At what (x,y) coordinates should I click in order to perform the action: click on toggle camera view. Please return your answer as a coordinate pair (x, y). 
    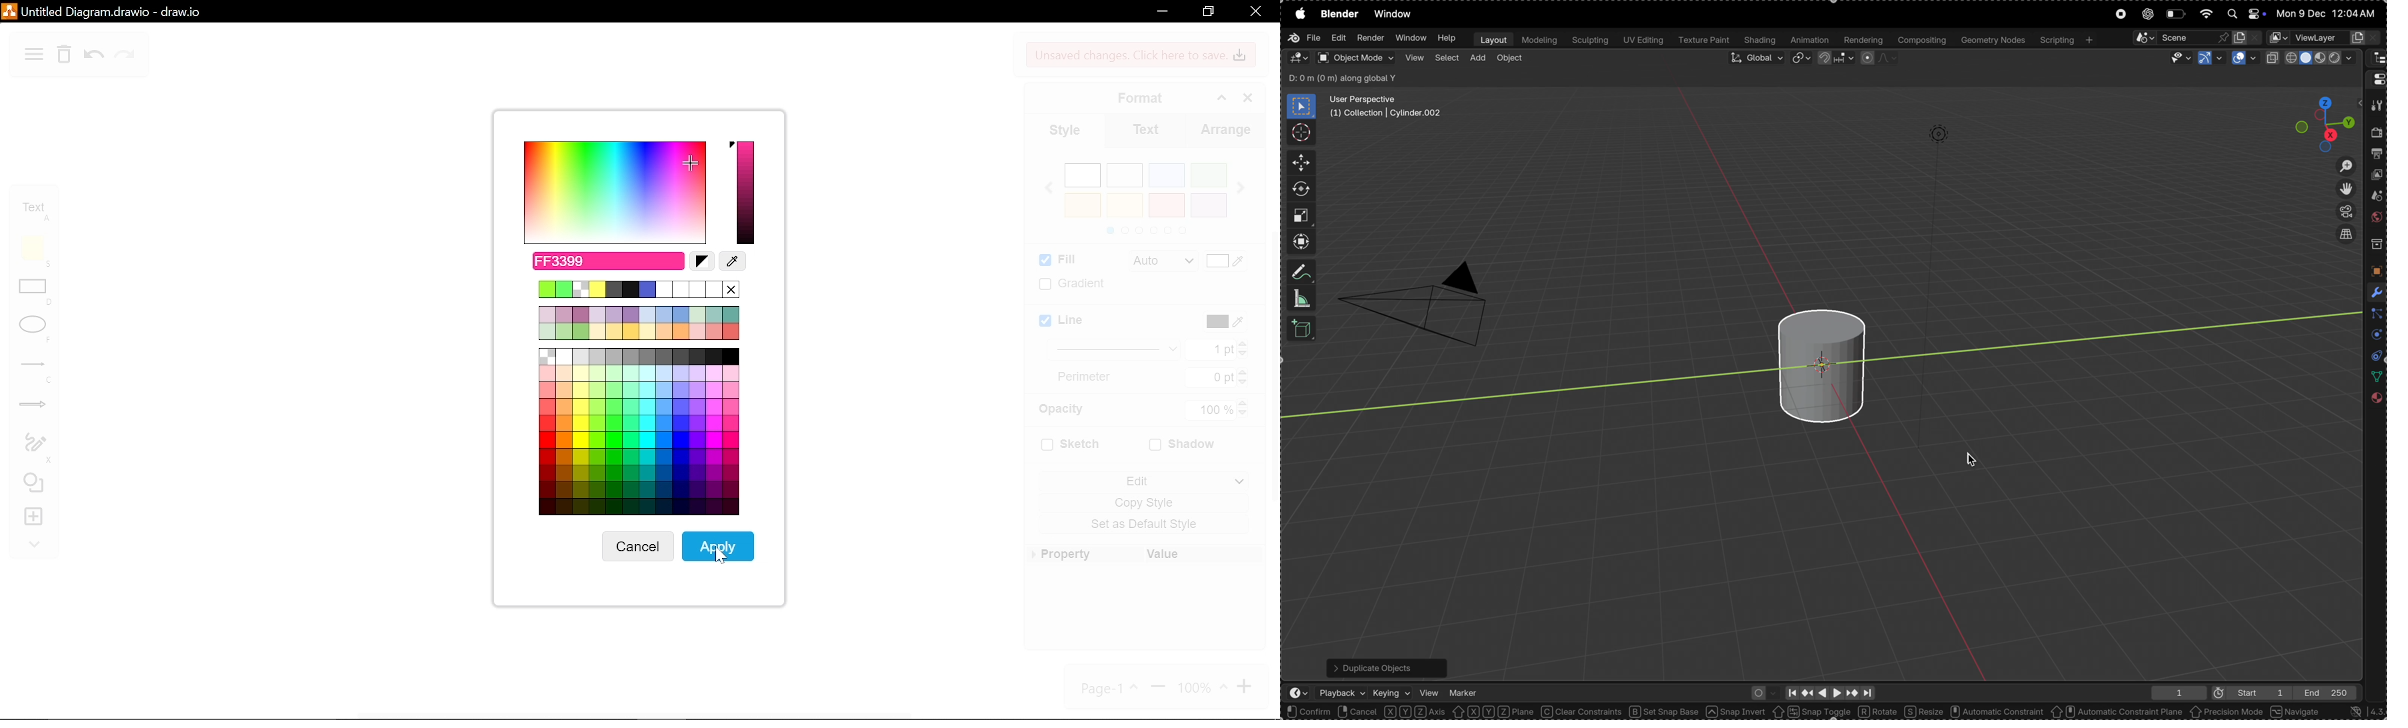
    Looking at the image, I should click on (2343, 212).